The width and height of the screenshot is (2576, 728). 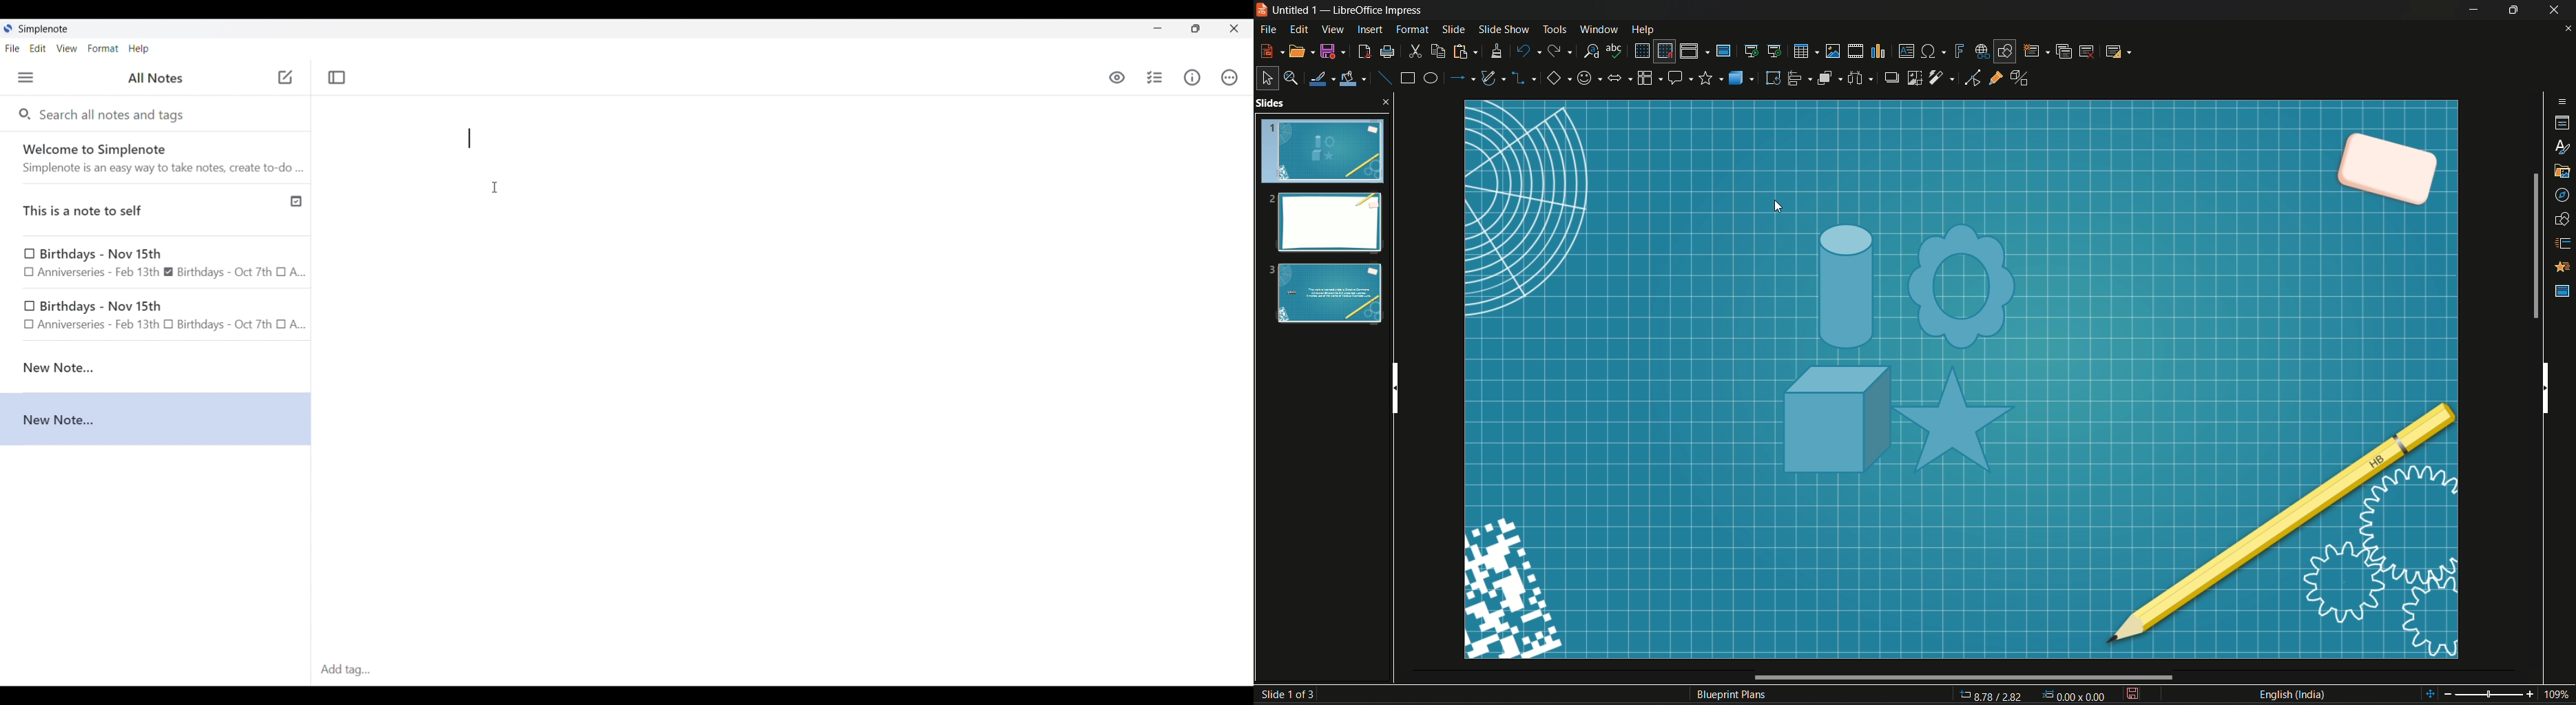 I want to click on Format, so click(x=1413, y=30).